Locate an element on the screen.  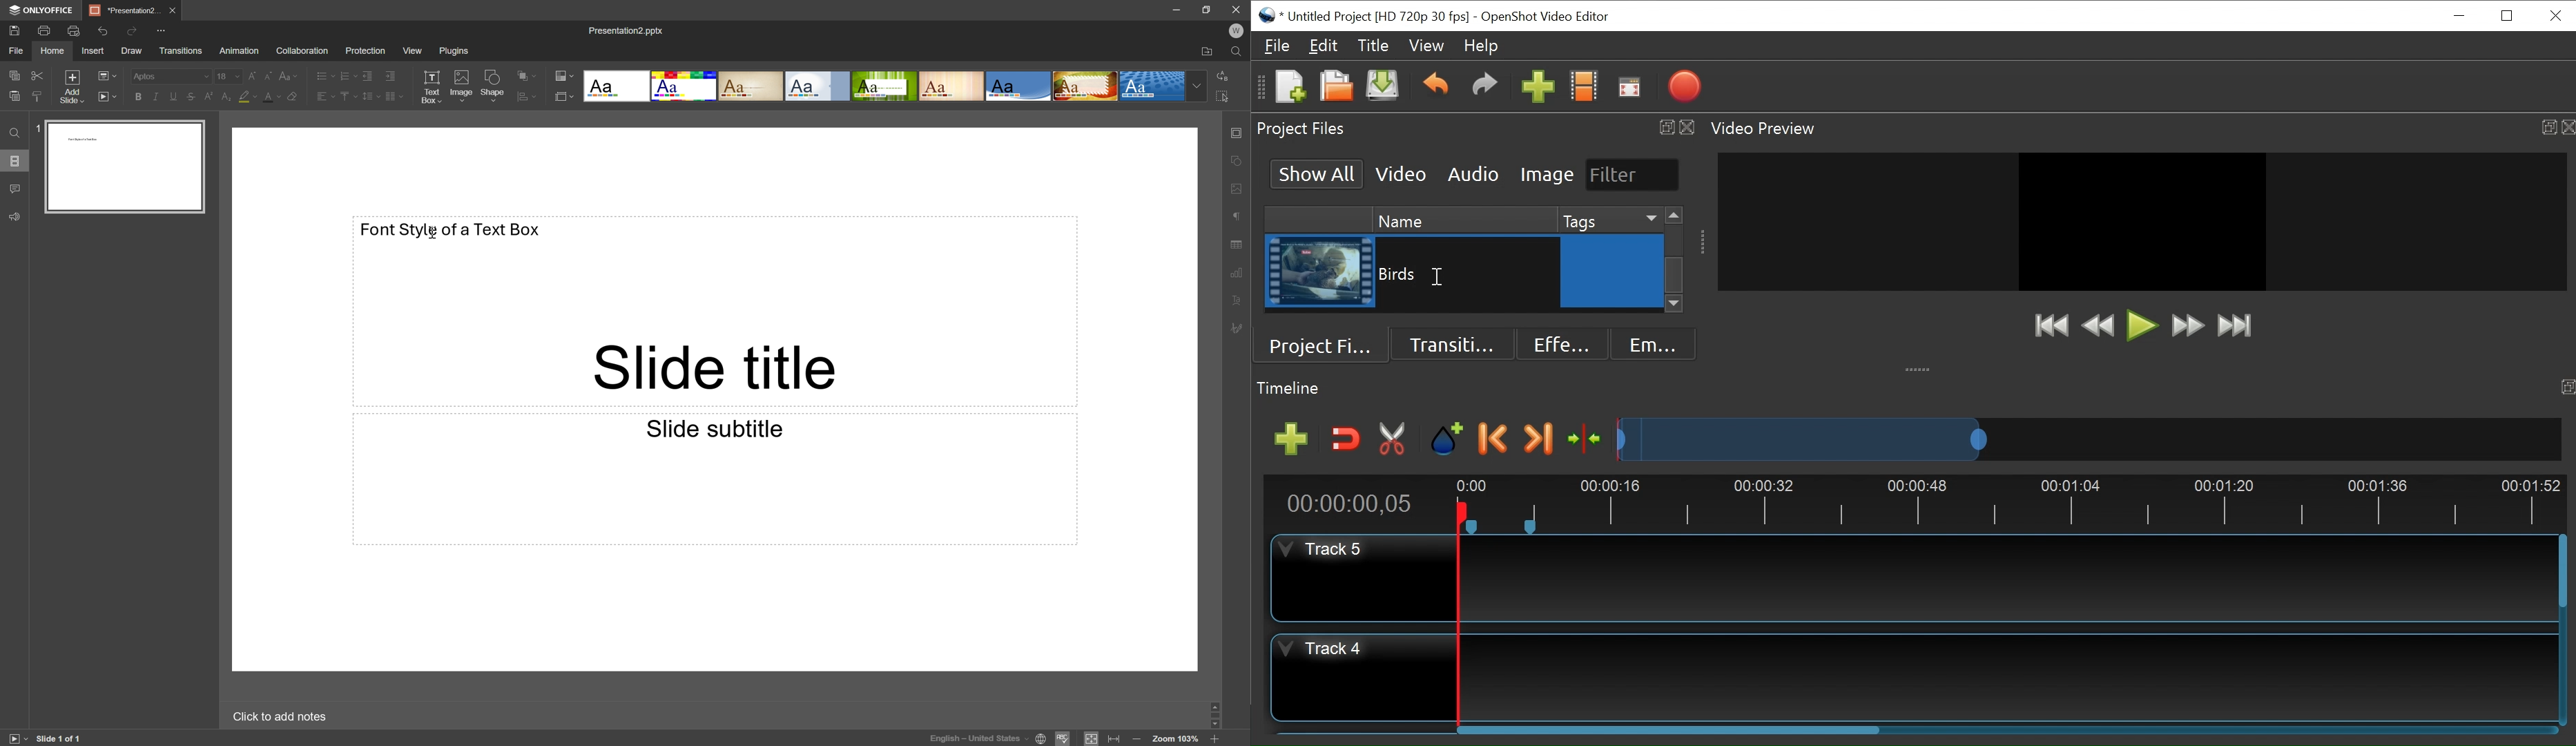
Table settings is located at coordinates (1241, 243).